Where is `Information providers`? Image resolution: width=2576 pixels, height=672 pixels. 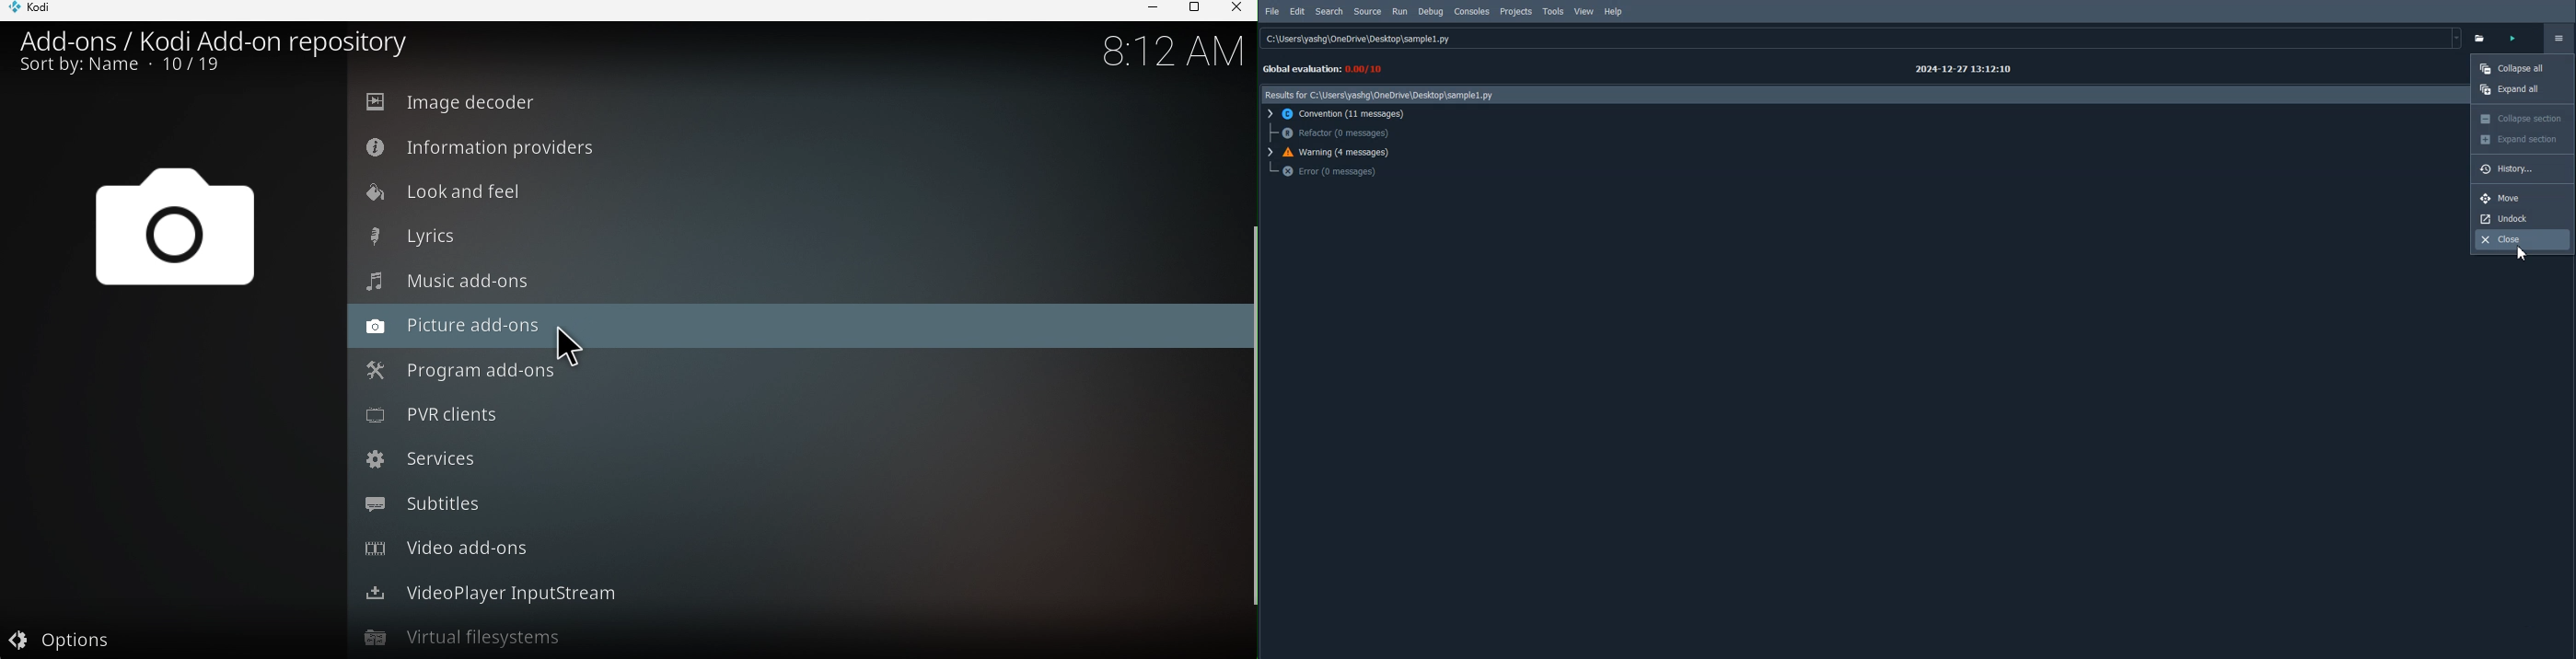 Information providers is located at coordinates (795, 147).